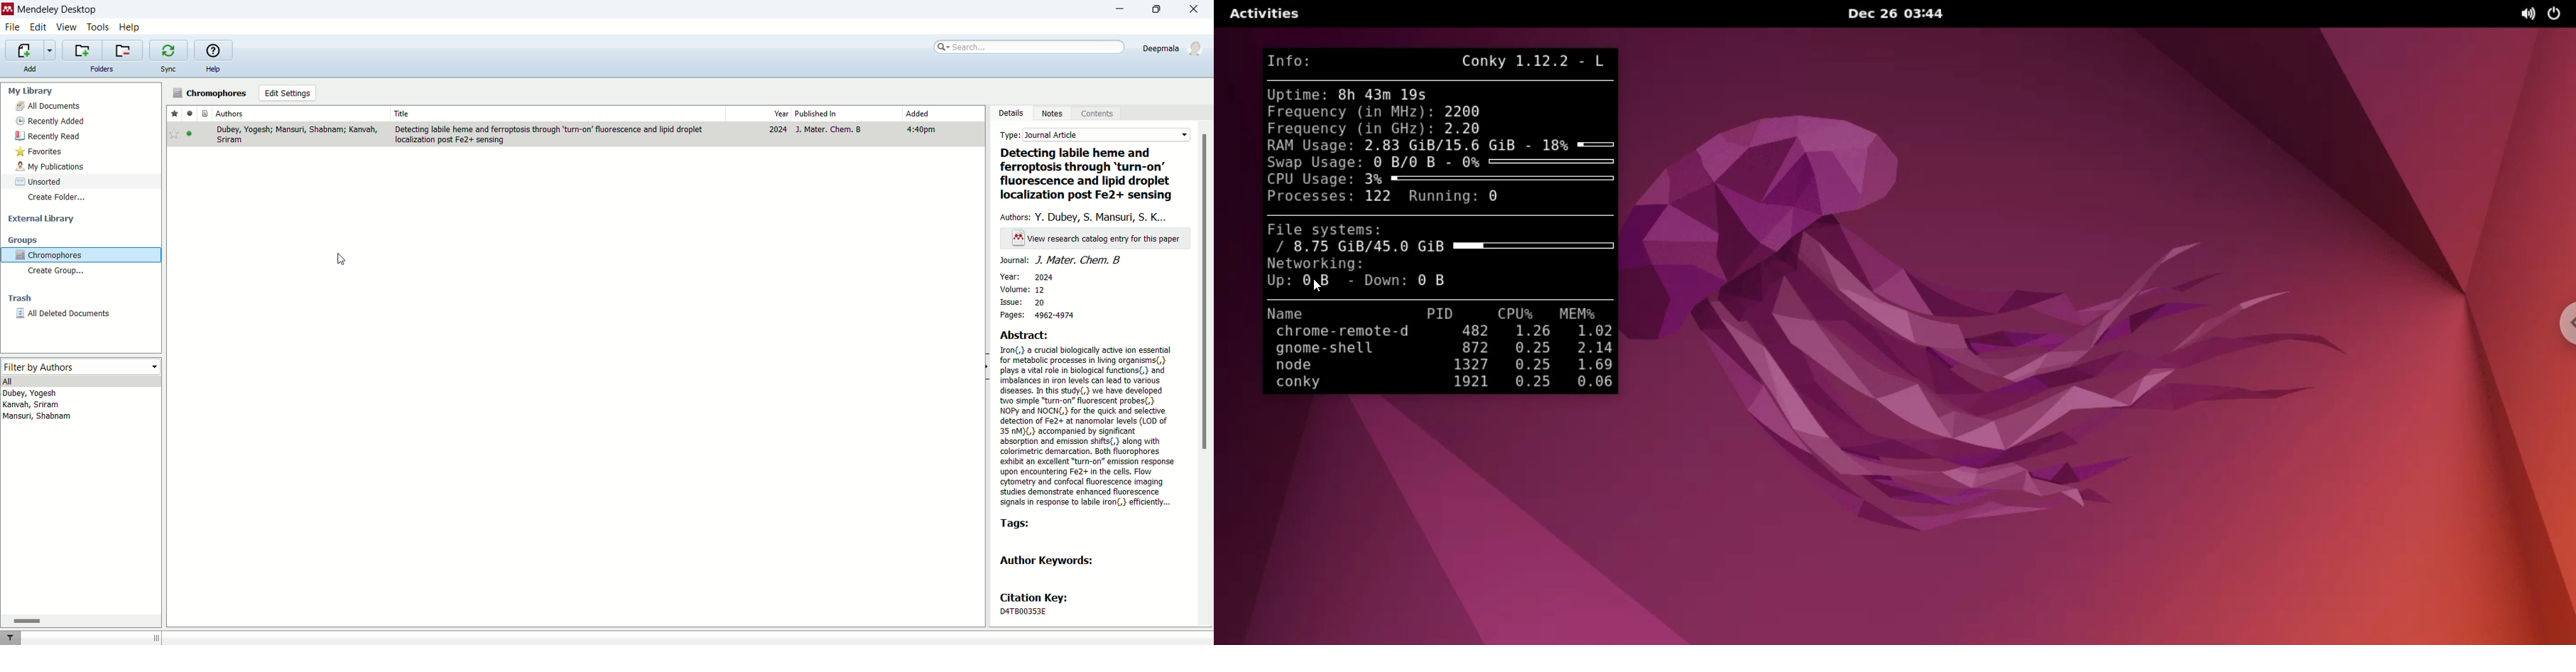  Describe the element at coordinates (51, 121) in the screenshot. I see `recently added` at that location.